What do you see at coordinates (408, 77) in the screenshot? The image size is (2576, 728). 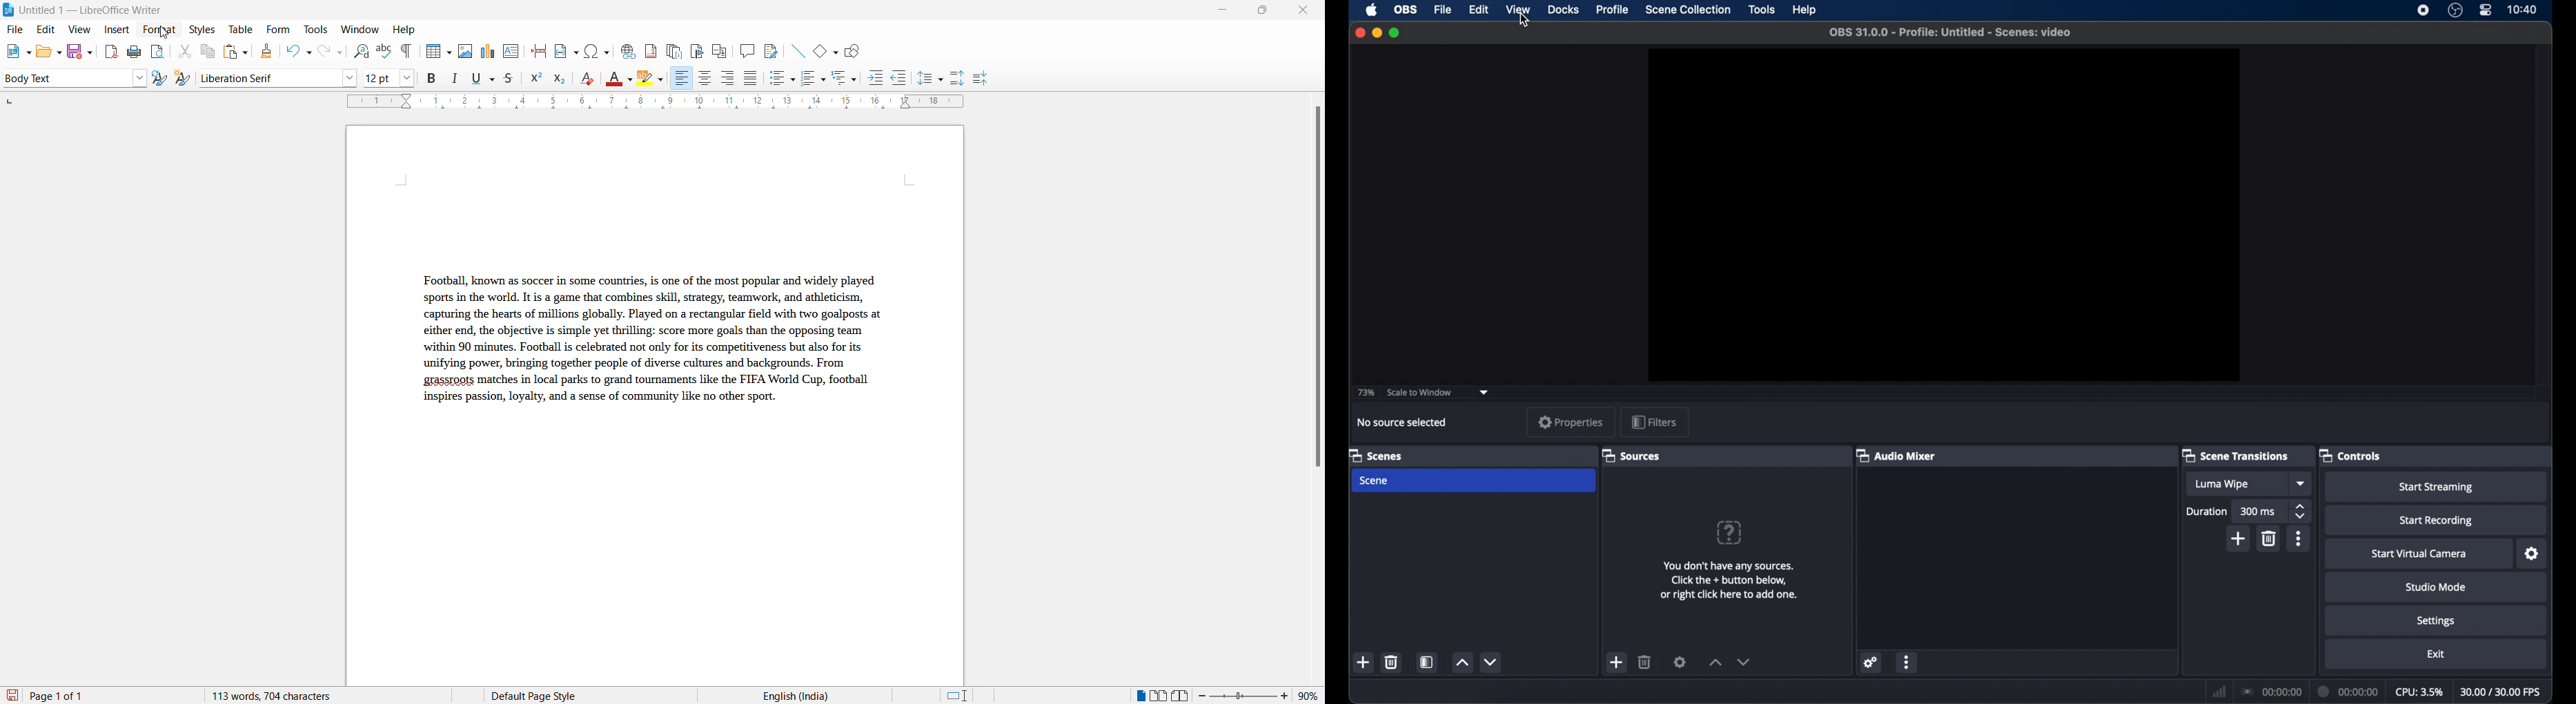 I see `font size options` at bounding box center [408, 77].